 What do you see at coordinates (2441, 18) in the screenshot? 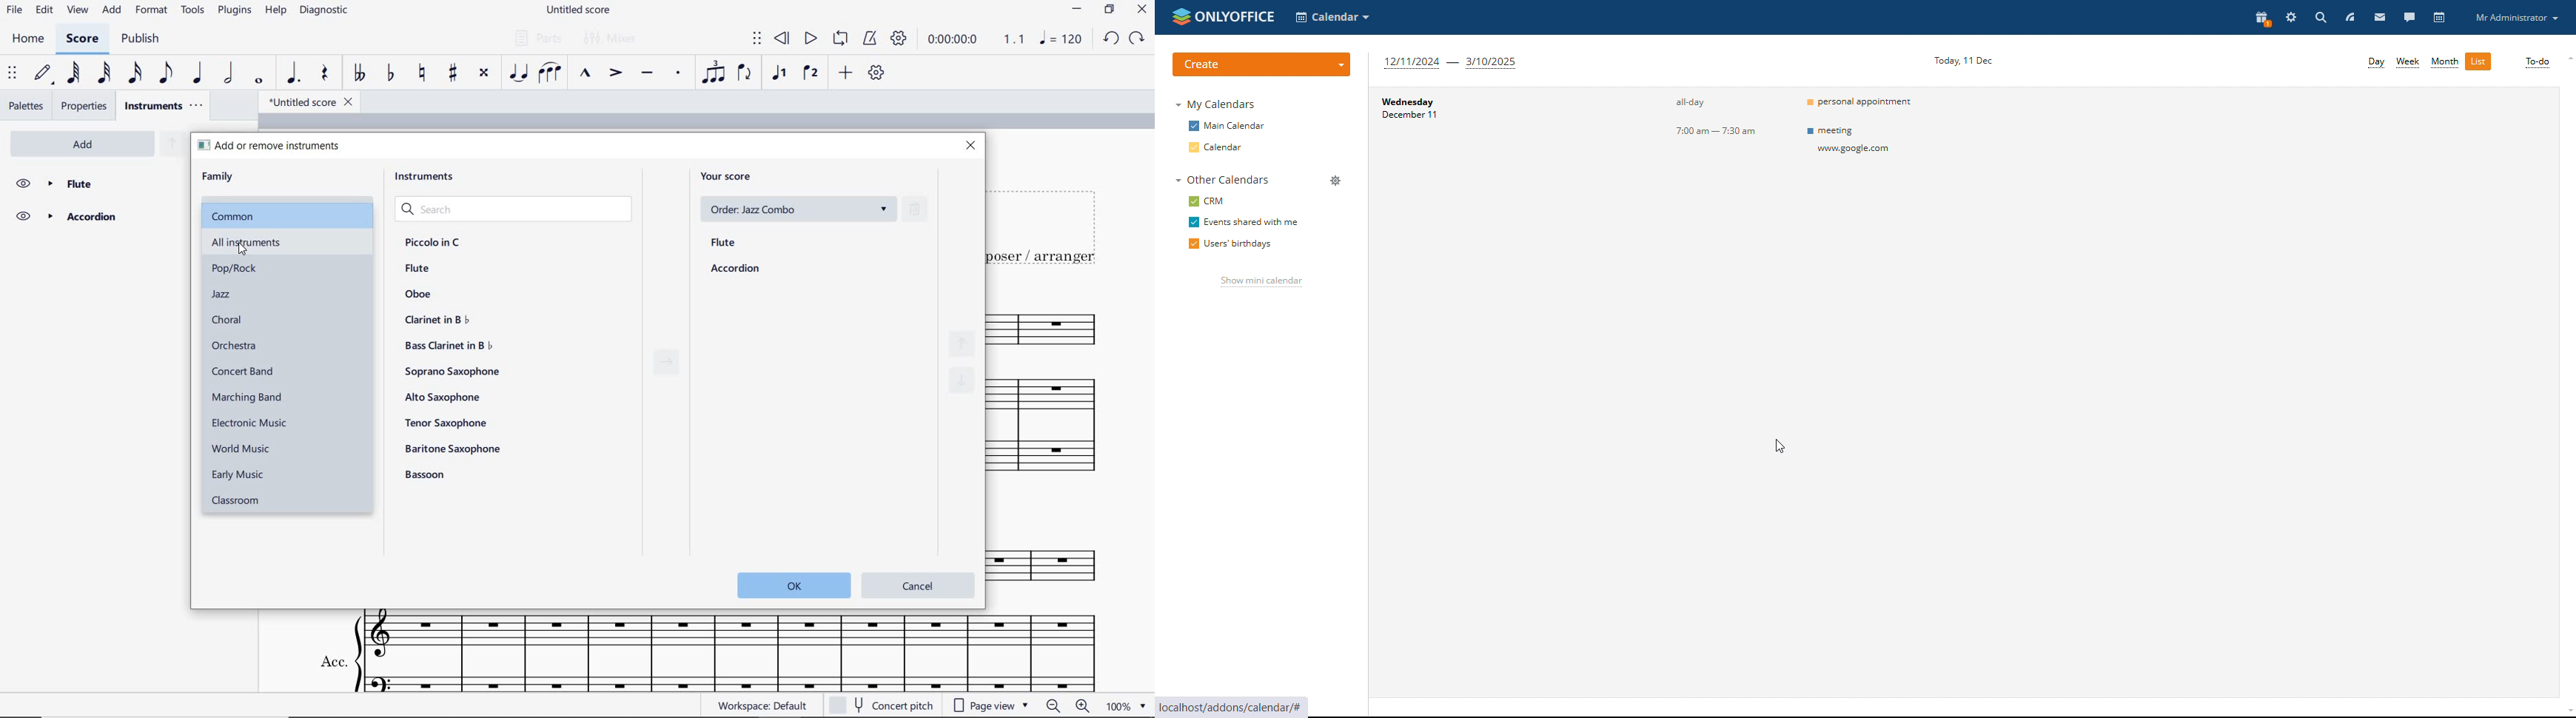
I see `calendar` at bounding box center [2441, 18].